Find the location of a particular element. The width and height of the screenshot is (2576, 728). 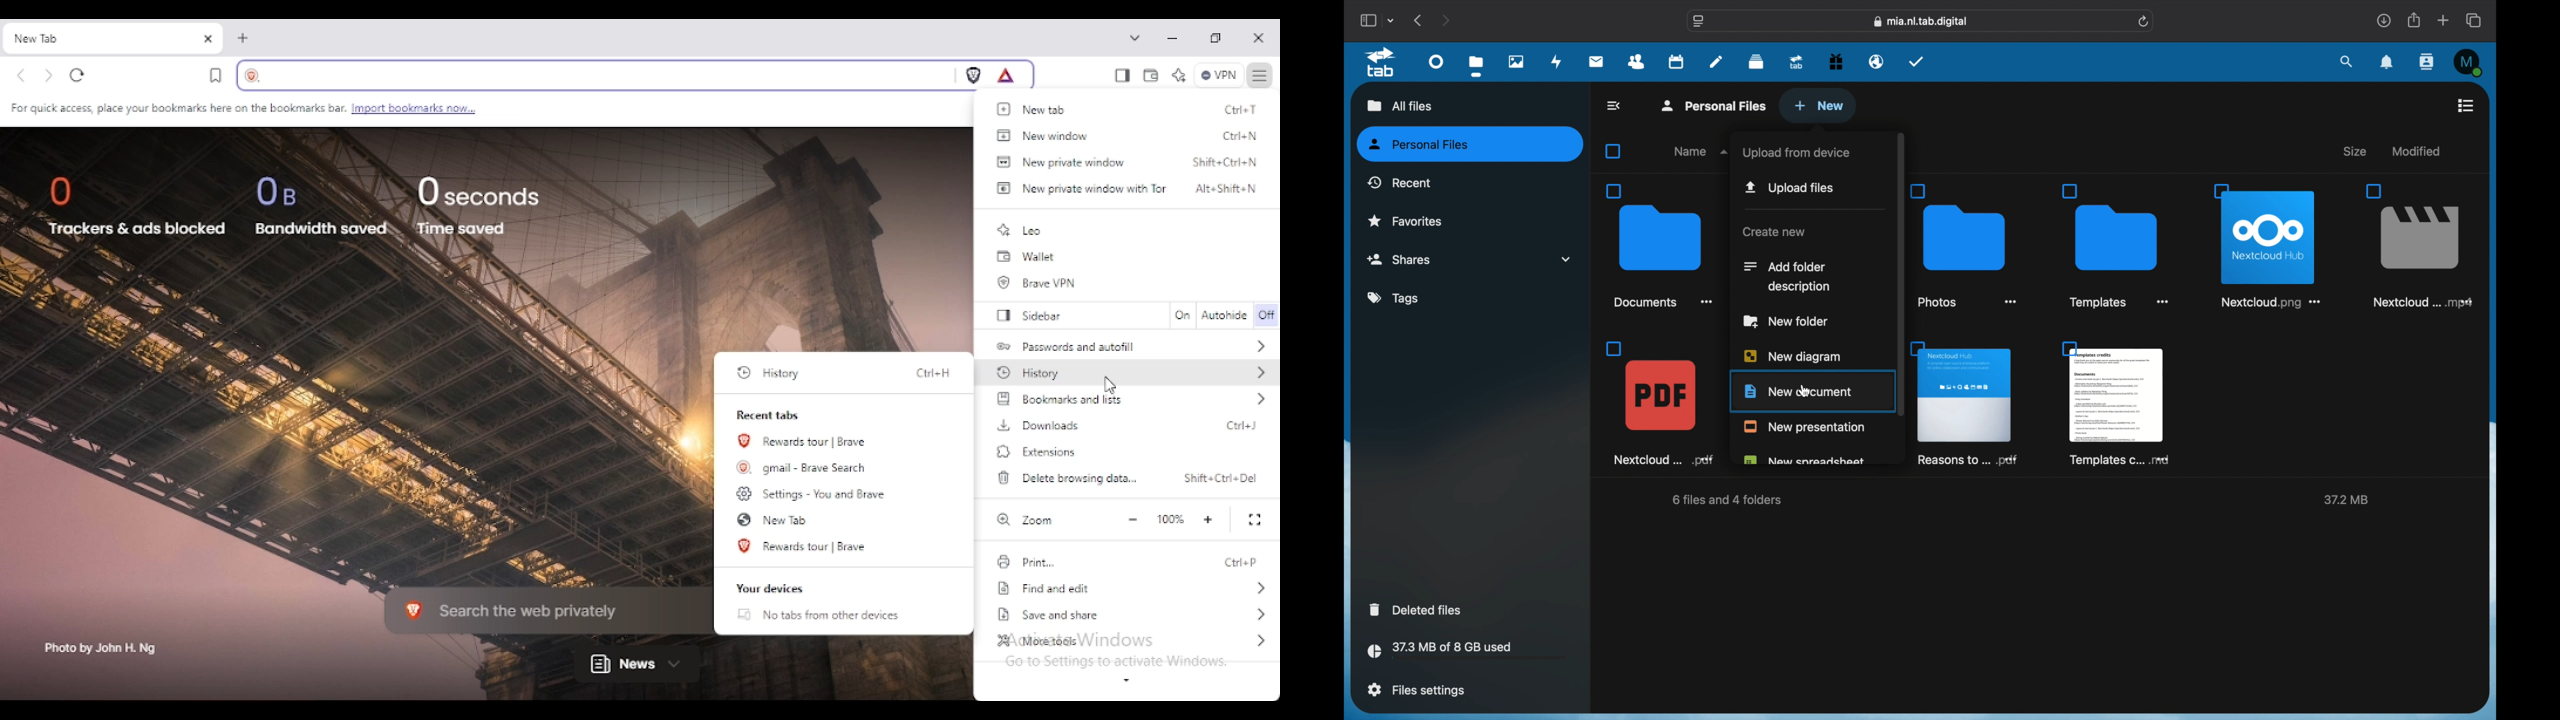

file is located at coordinates (2416, 246).